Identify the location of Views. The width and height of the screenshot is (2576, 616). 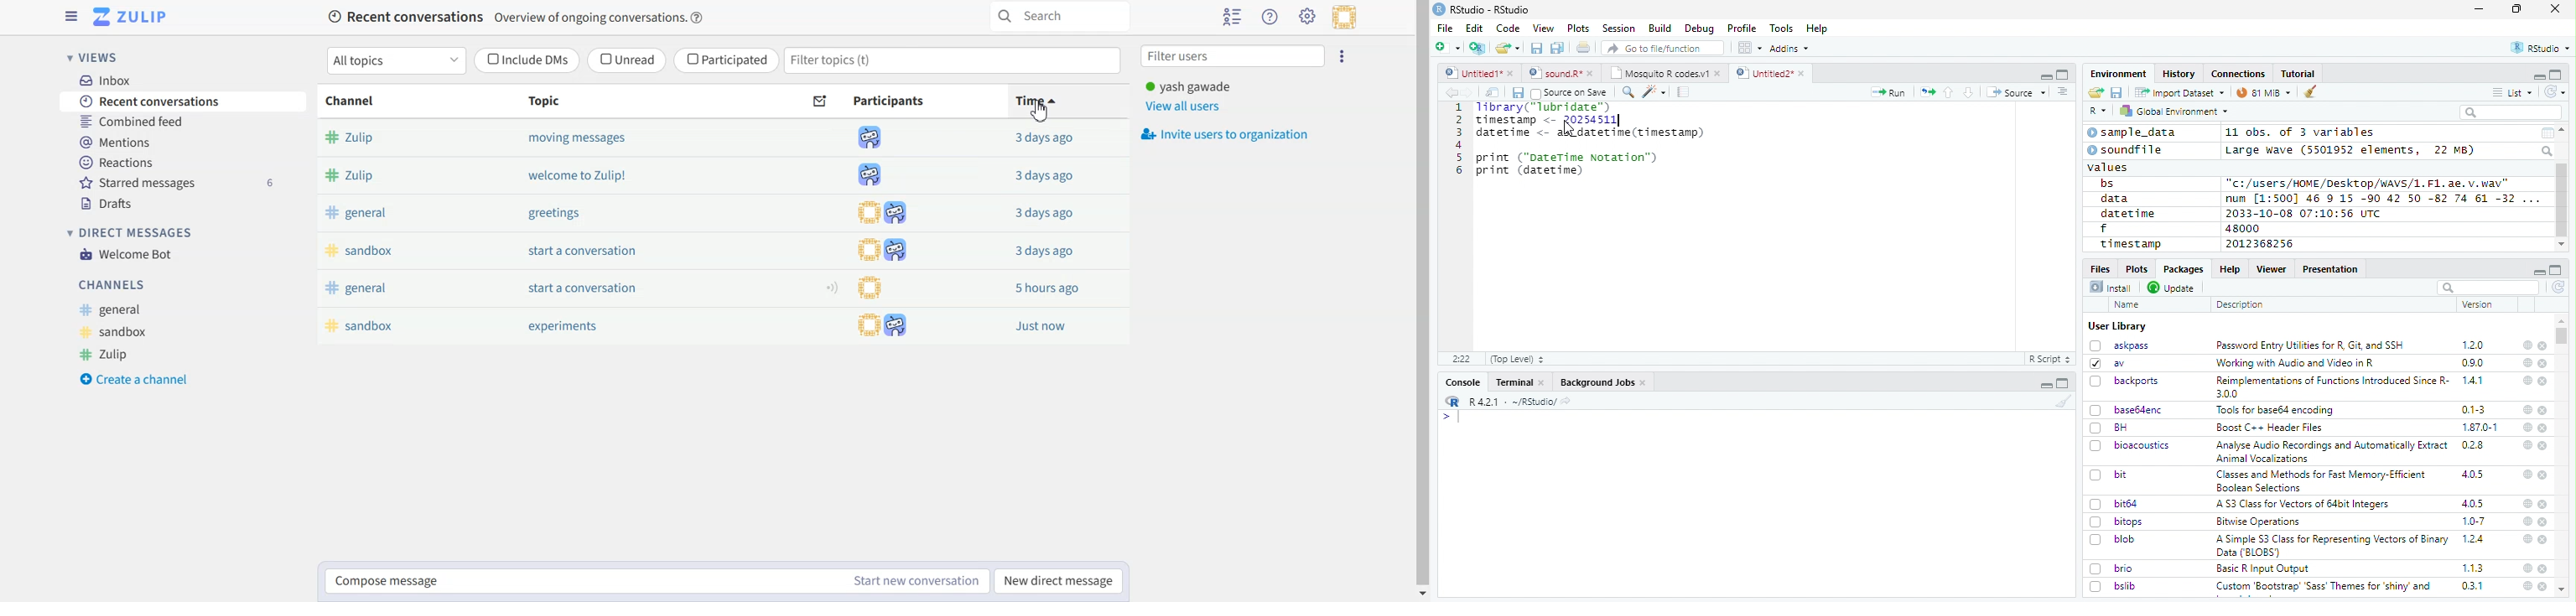
(94, 57).